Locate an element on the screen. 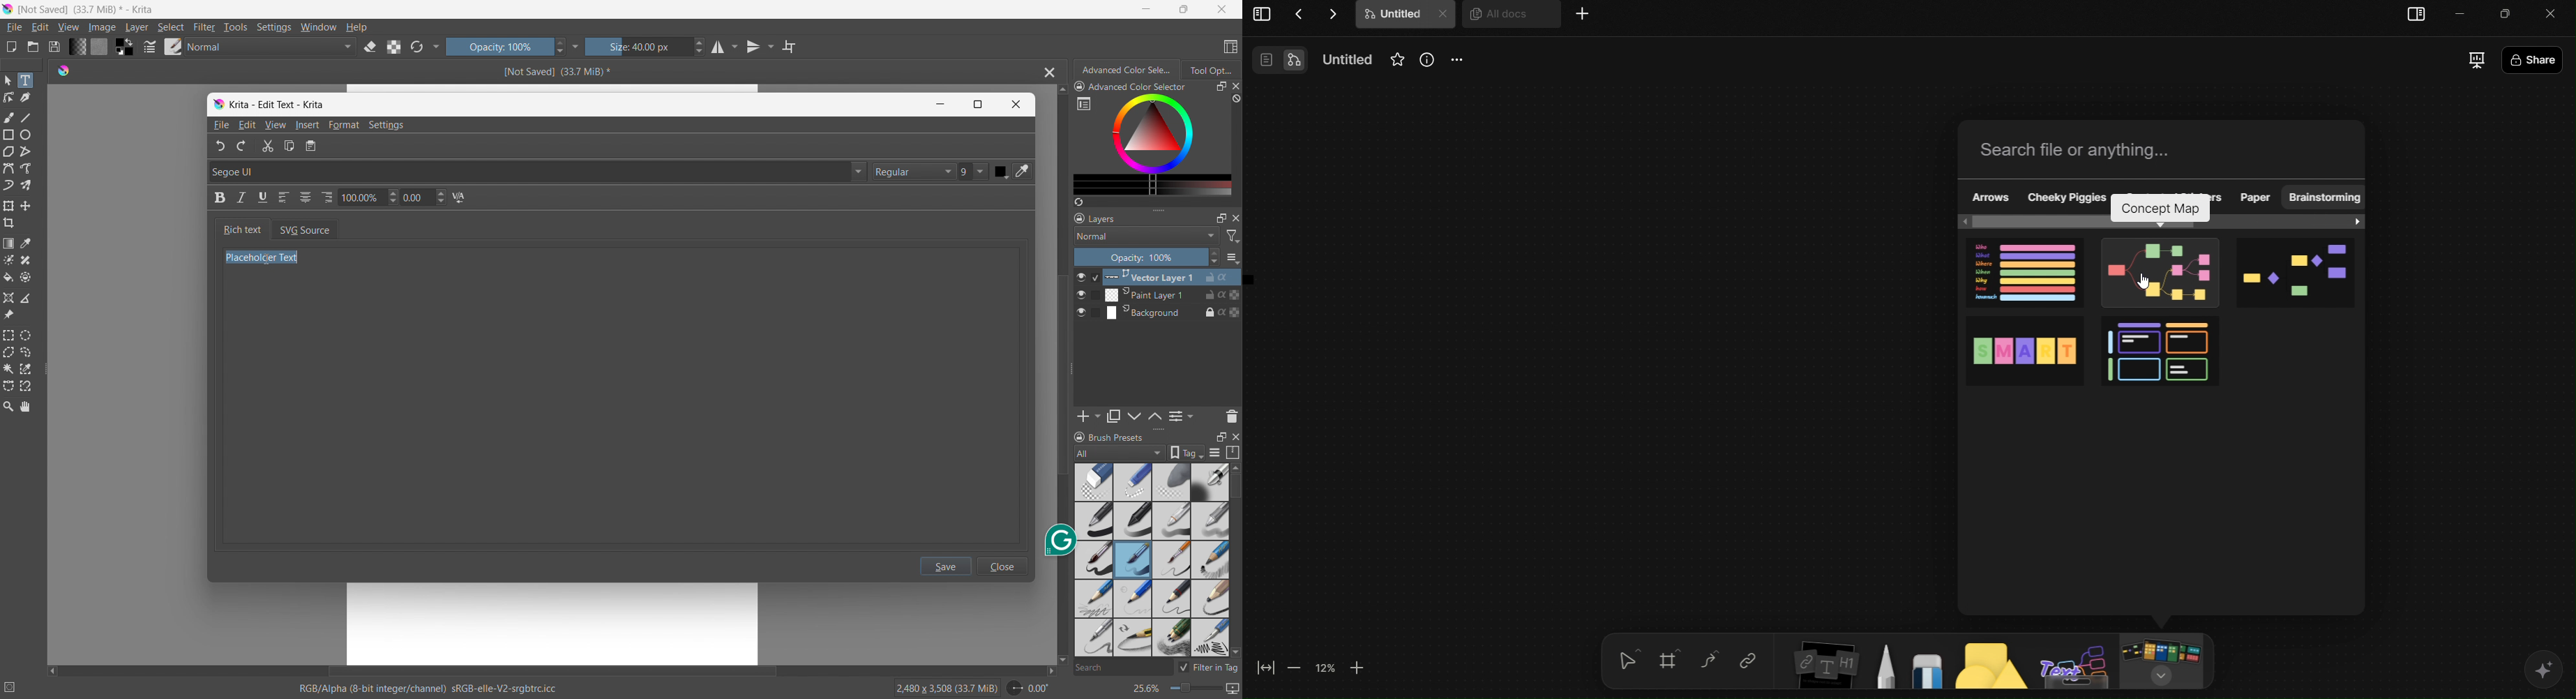 The width and height of the screenshot is (2576, 700). close is located at coordinates (2557, 12).